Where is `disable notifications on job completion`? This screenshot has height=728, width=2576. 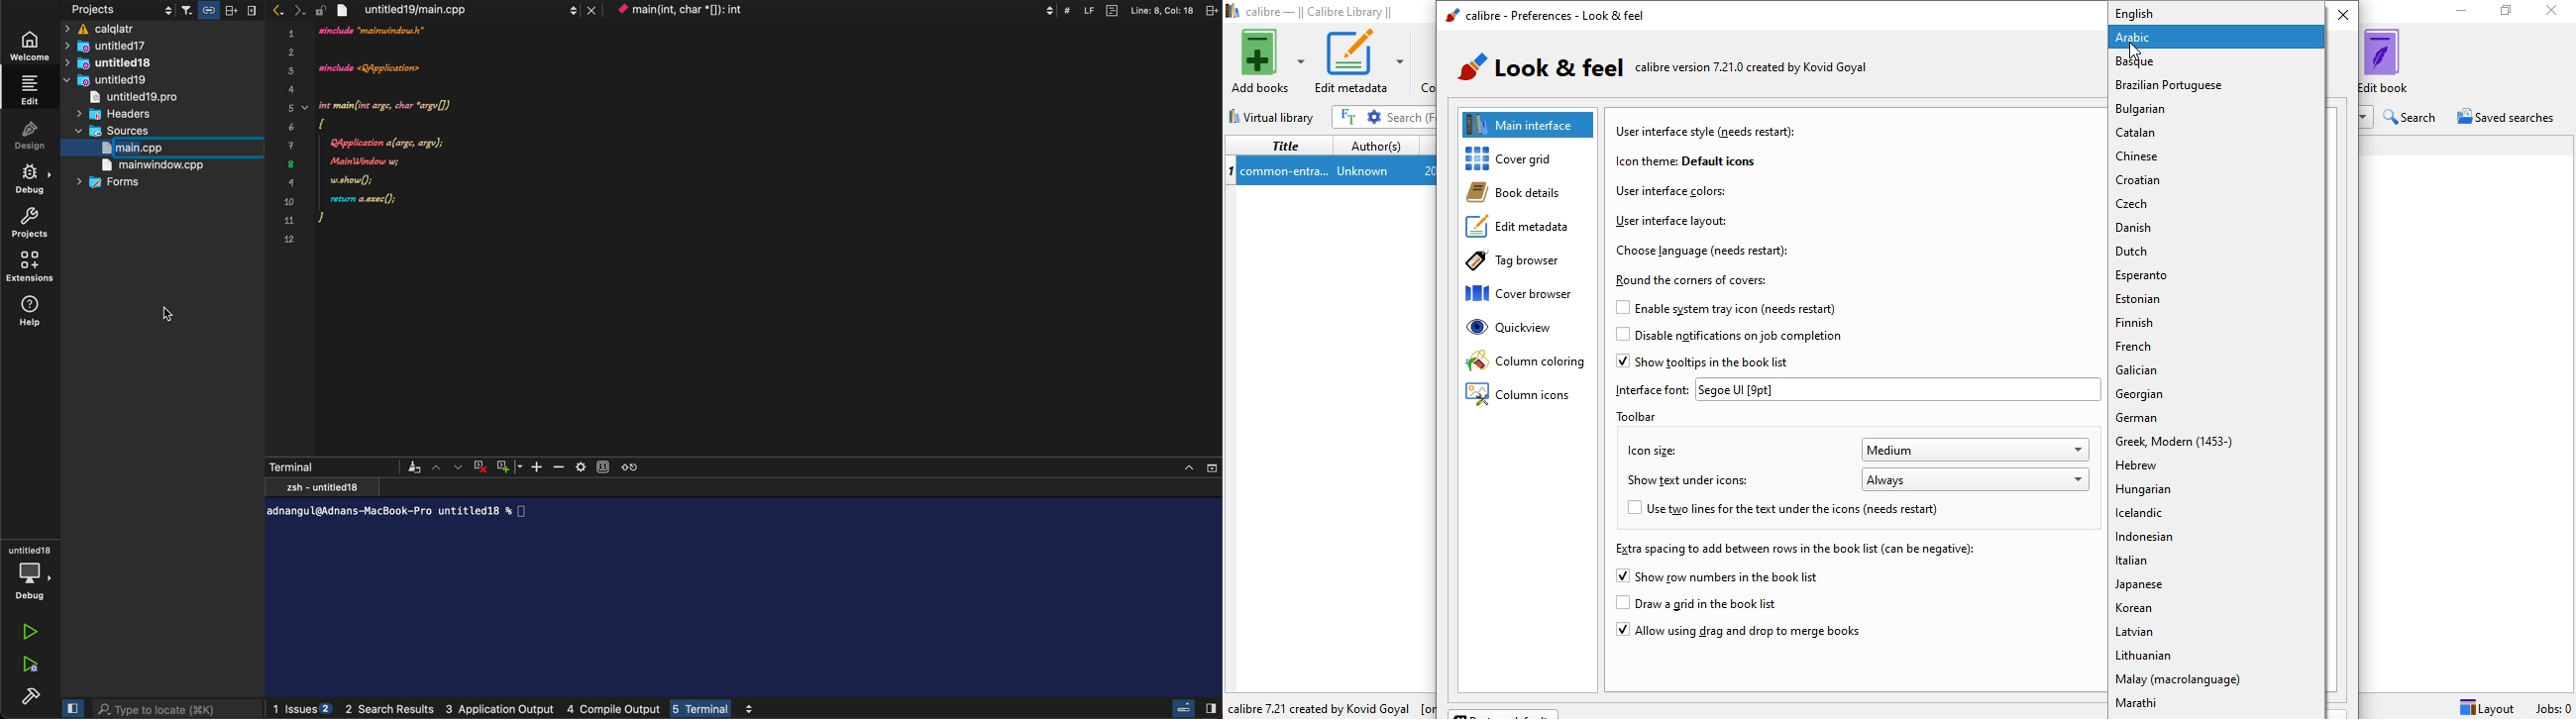
disable notifications on job completion is located at coordinates (1728, 339).